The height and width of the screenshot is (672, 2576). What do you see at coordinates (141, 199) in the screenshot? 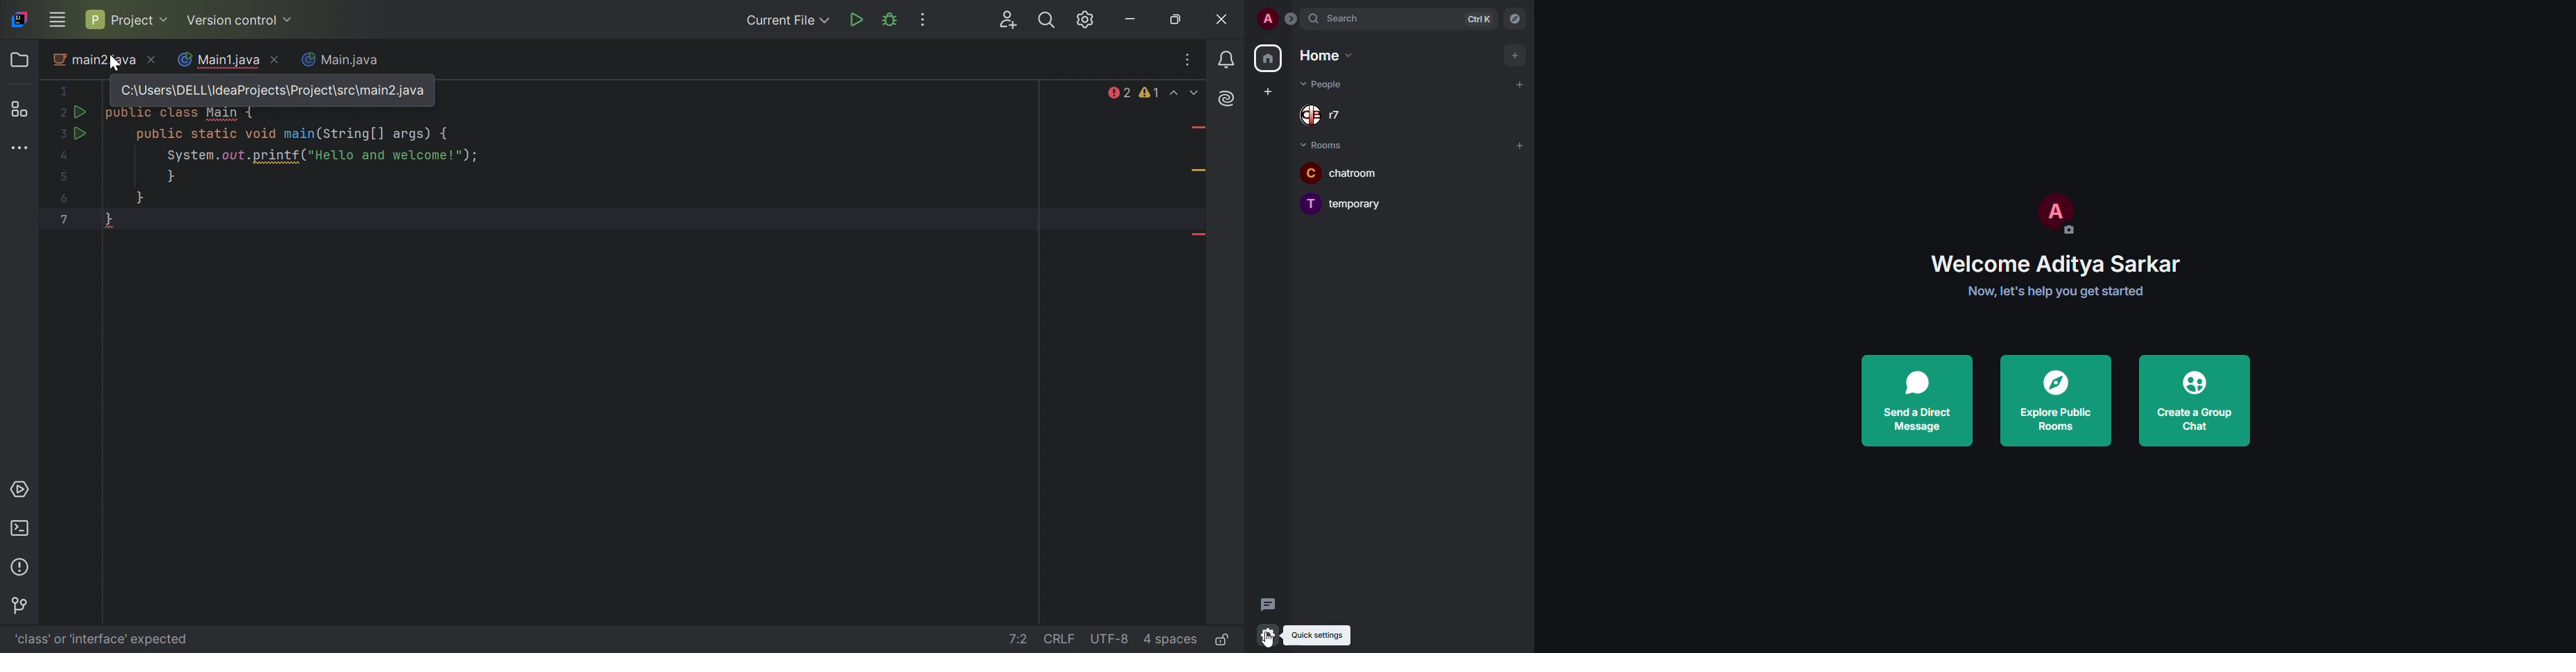
I see `}` at bounding box center [141, 199].